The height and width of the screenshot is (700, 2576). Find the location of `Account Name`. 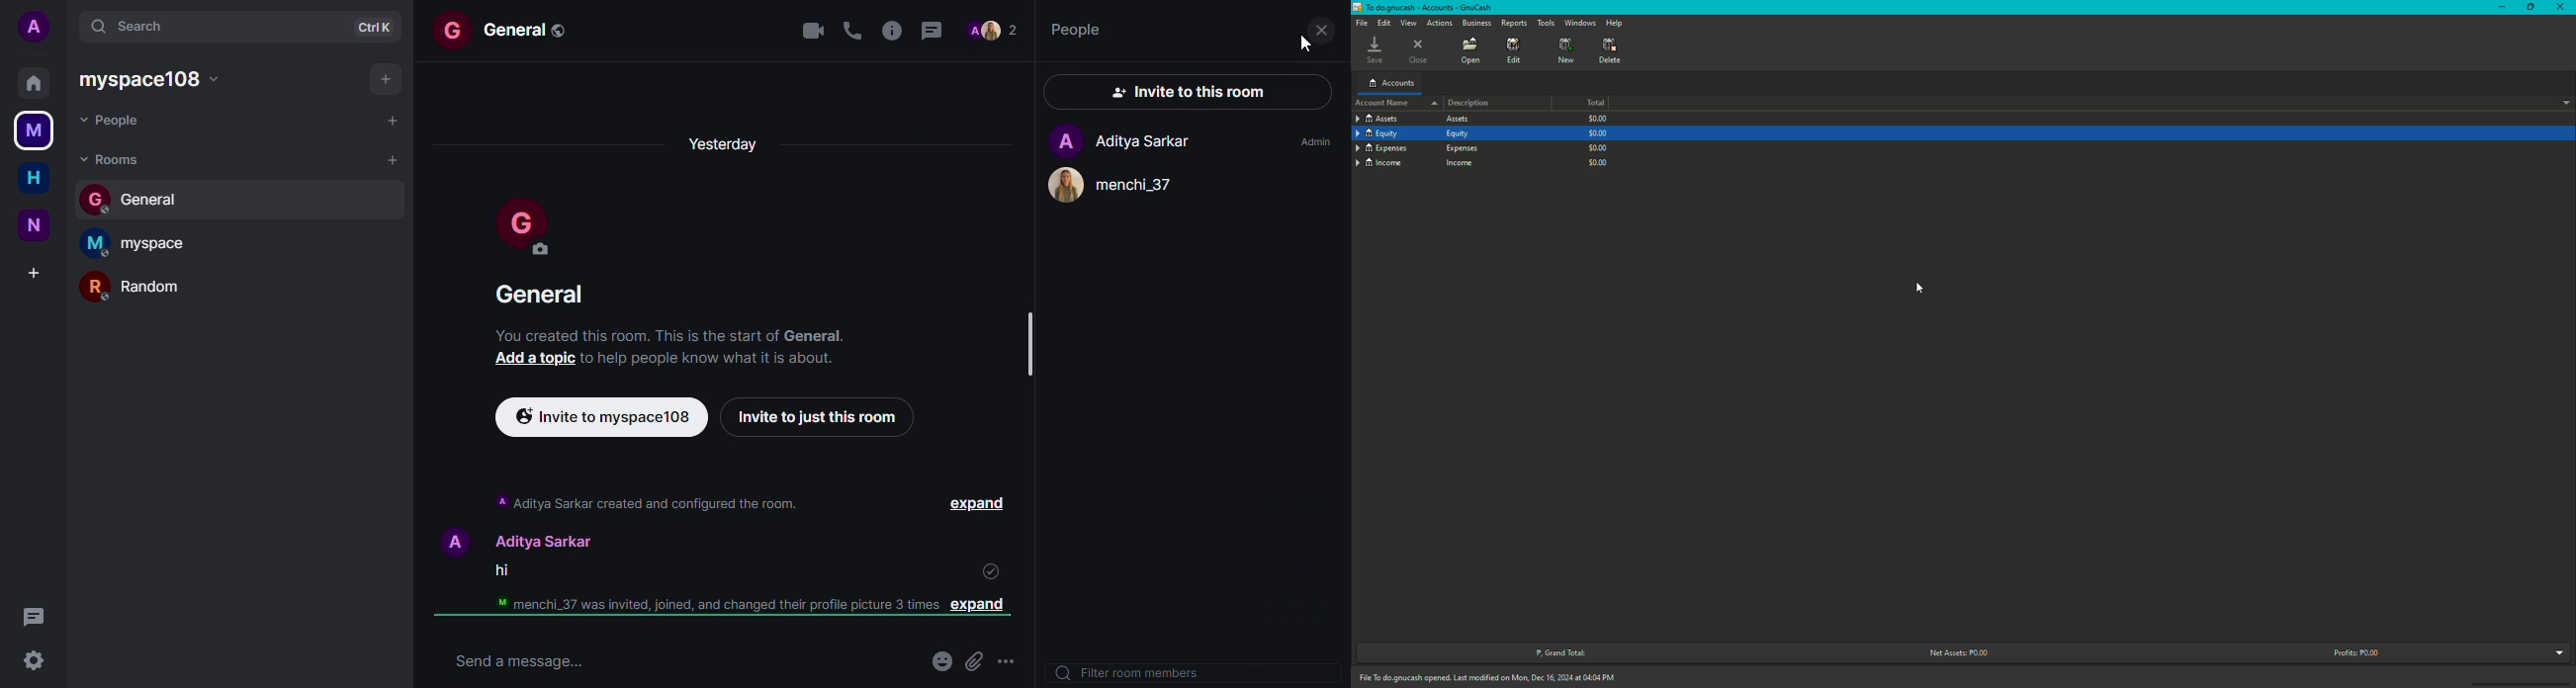

Account Name is located at coordinates (1397, 103).